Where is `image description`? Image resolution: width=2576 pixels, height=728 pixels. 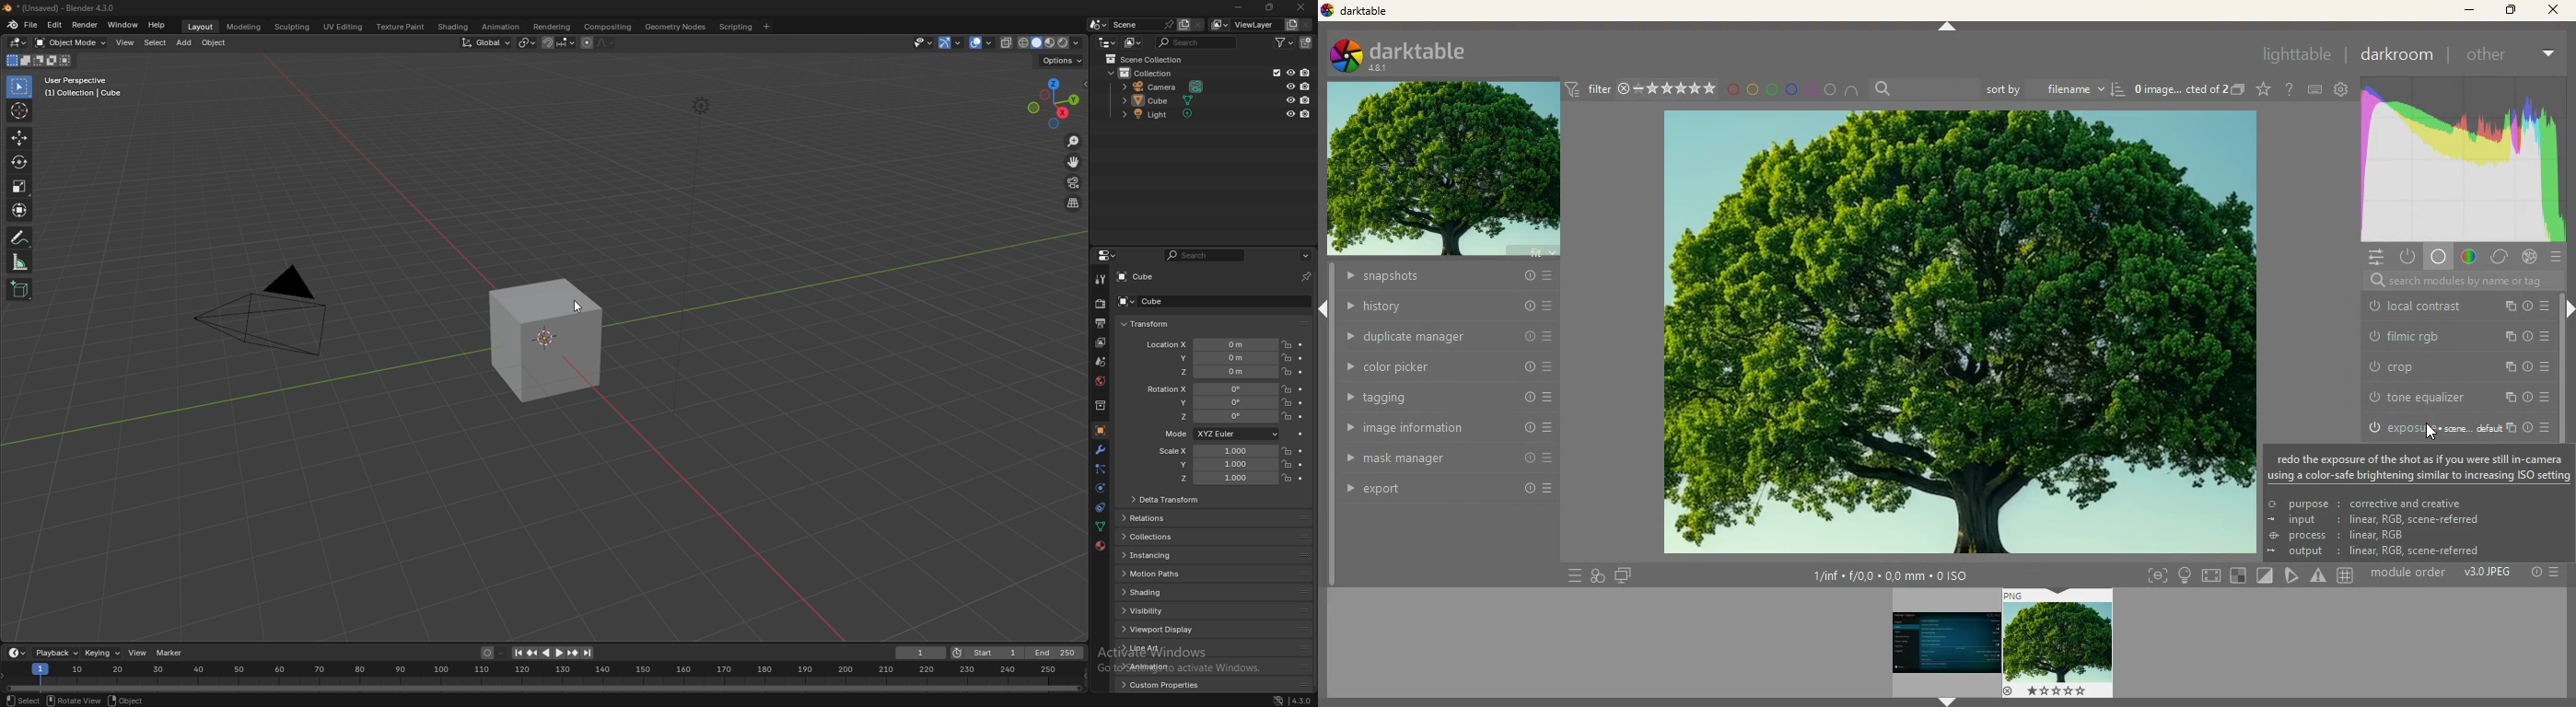 image description is located at coordinates (2181, 87).